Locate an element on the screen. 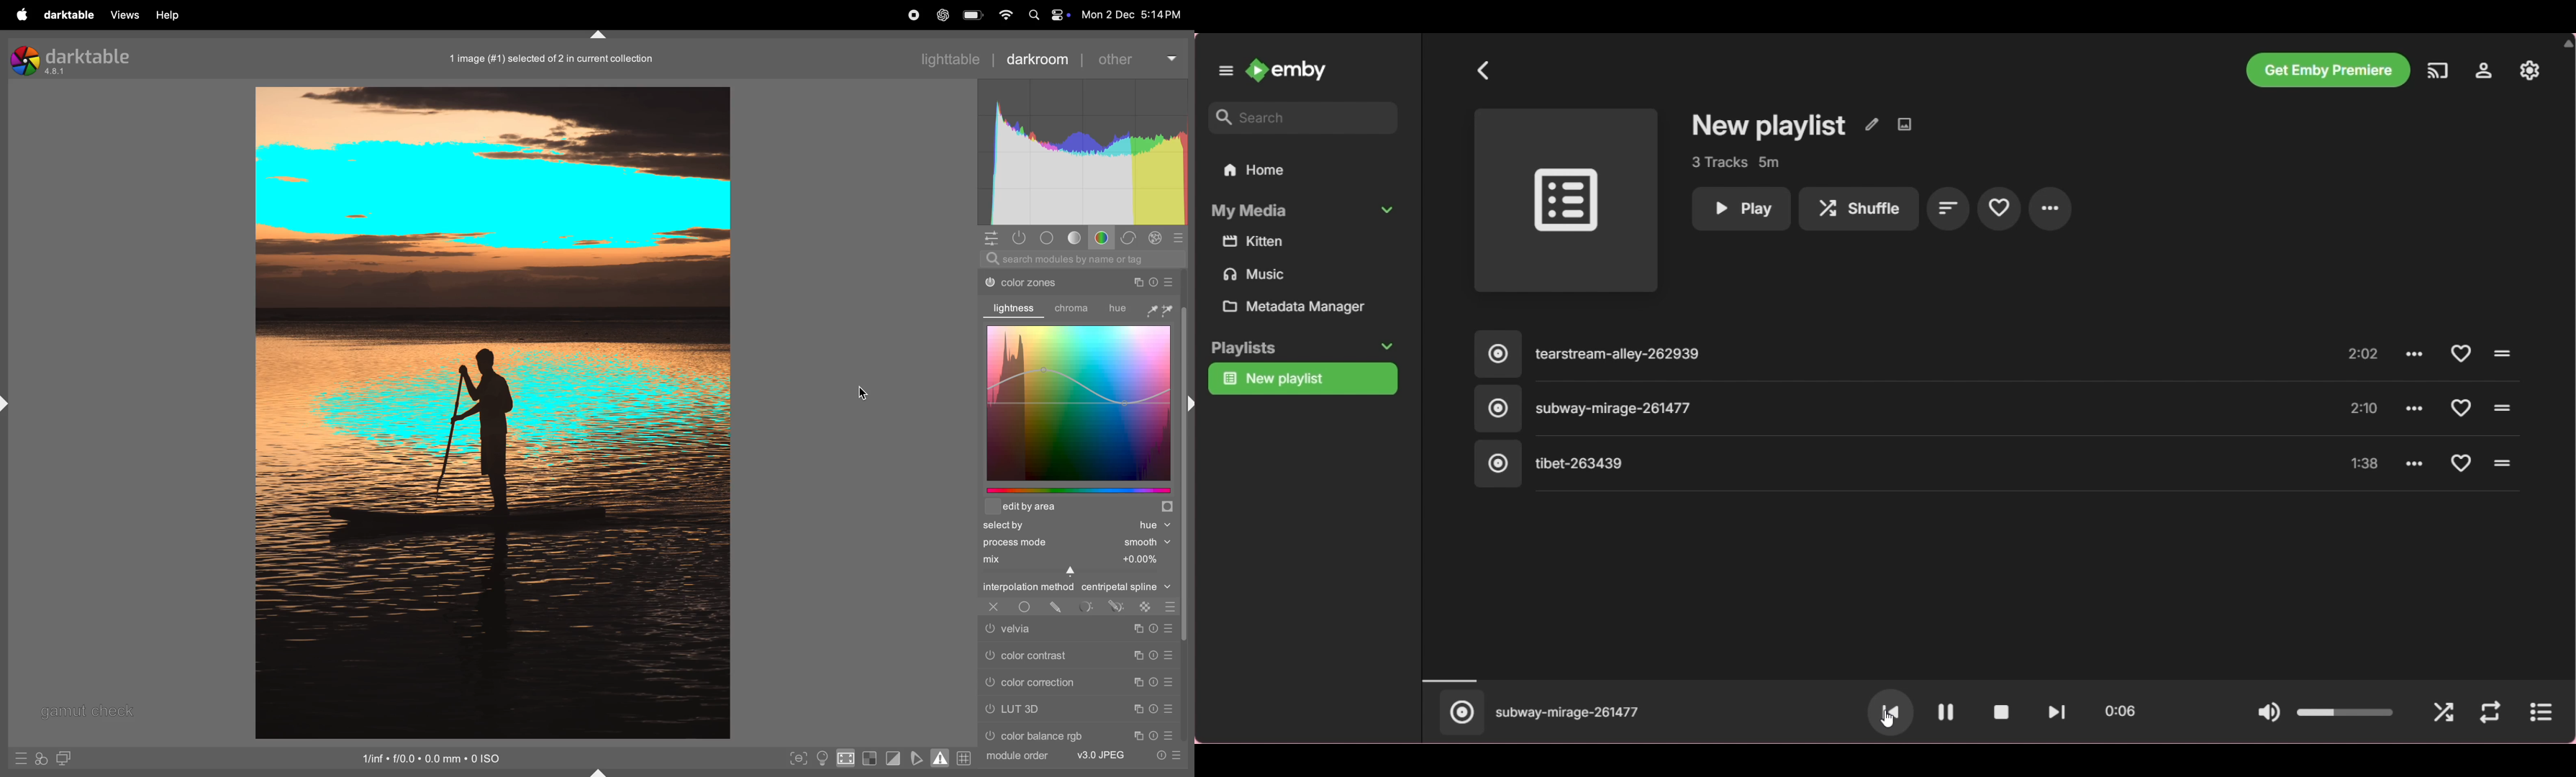 The image size is (2576, 784). selected hue is located at coordinates (1079, 526).